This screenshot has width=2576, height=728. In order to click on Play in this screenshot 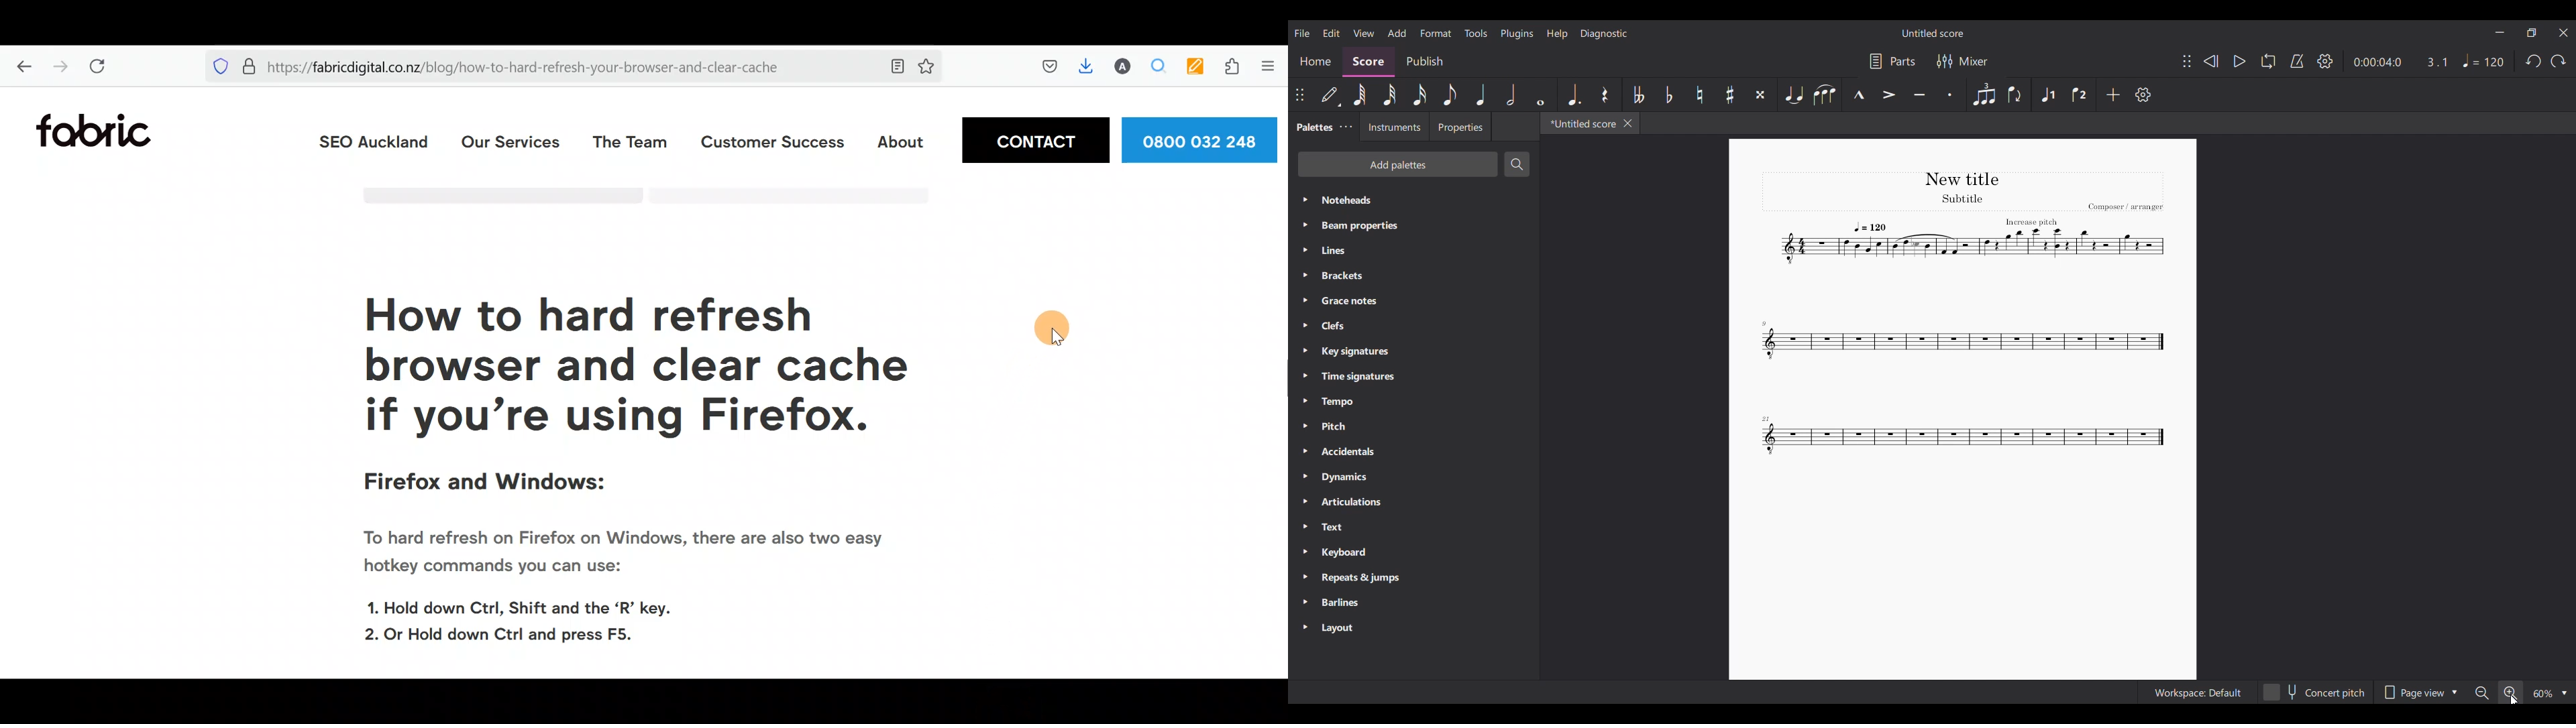, I will do `click(2240, 62)`.